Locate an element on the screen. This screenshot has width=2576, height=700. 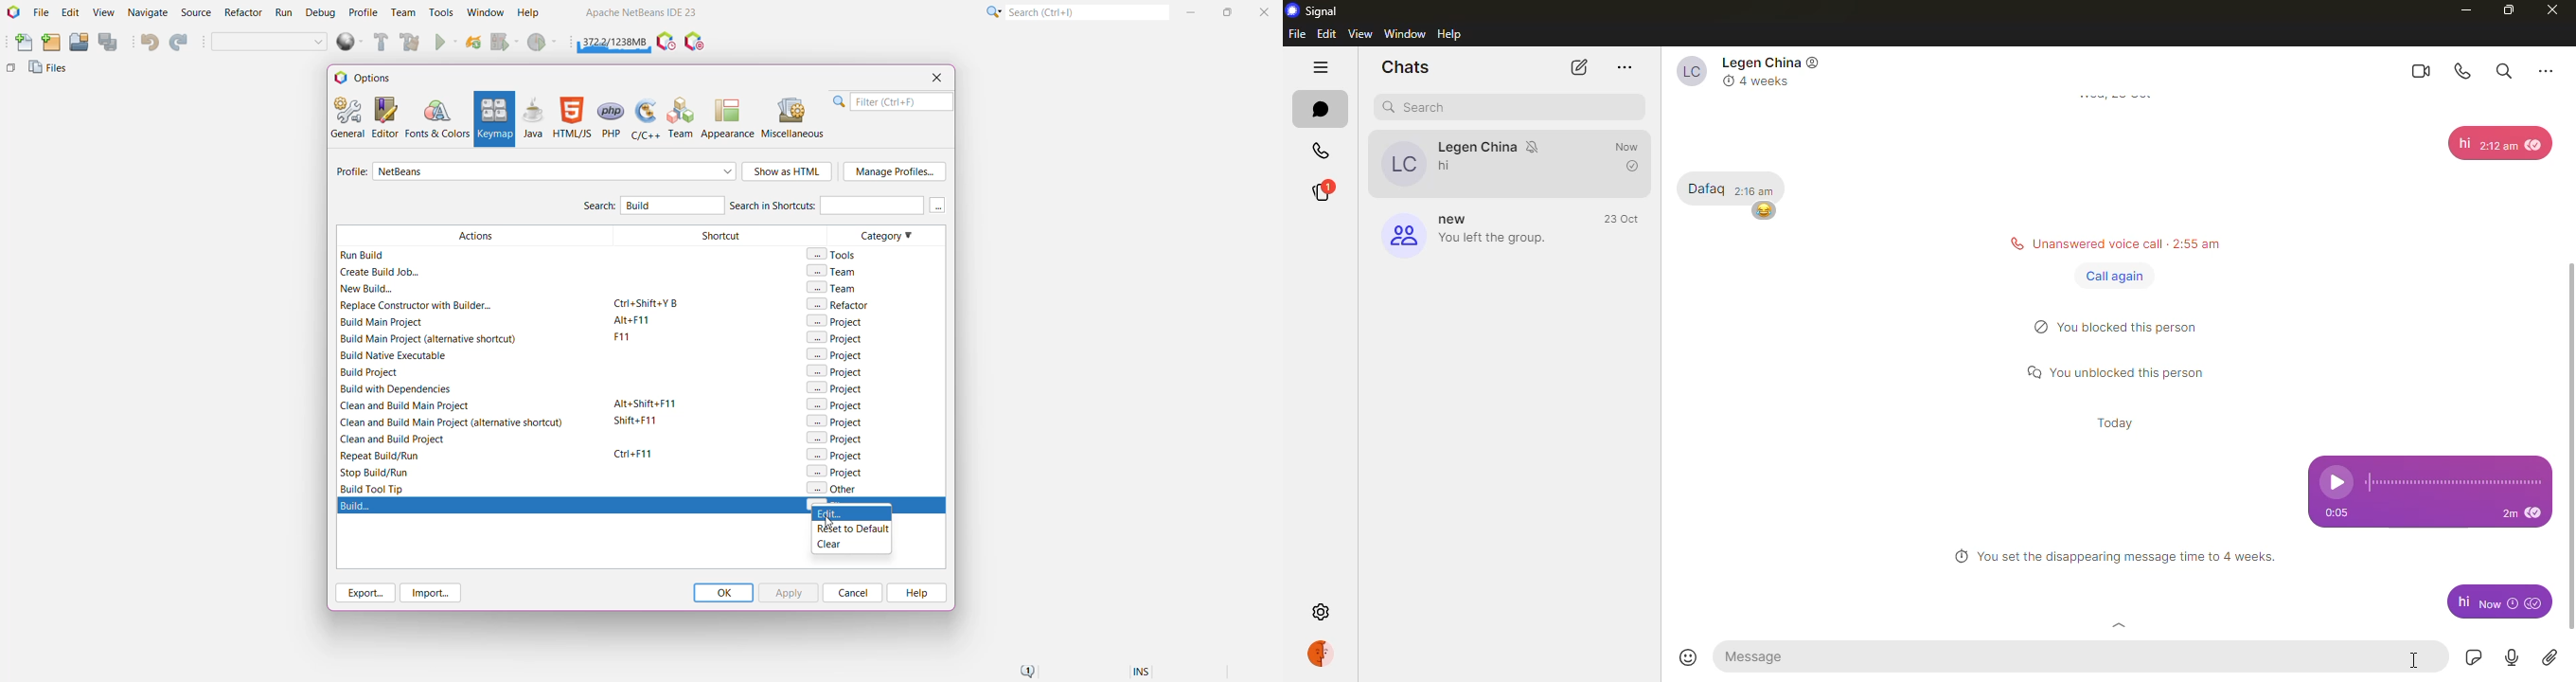
Redo is located at coordinates (180, 43).